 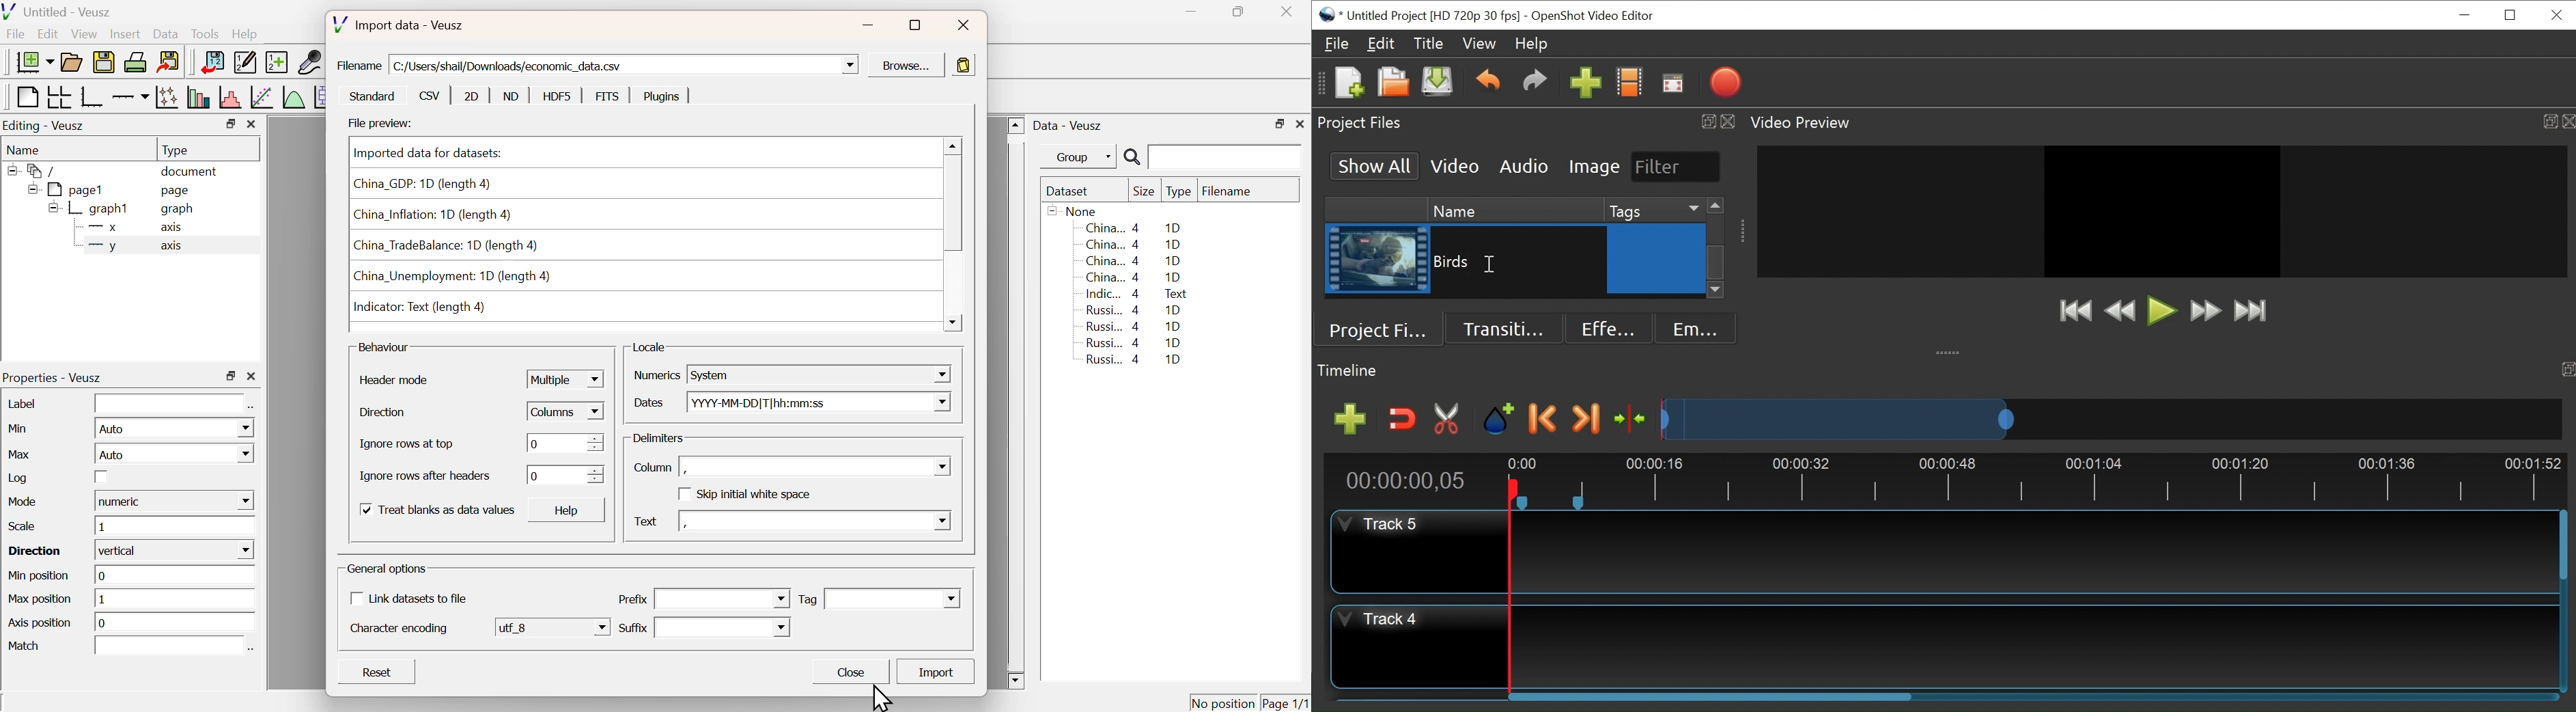 What do you see at coordinates (401, 25) in the screenshot?
I see `Import data - Veusz` at bounding box center [401, 25].